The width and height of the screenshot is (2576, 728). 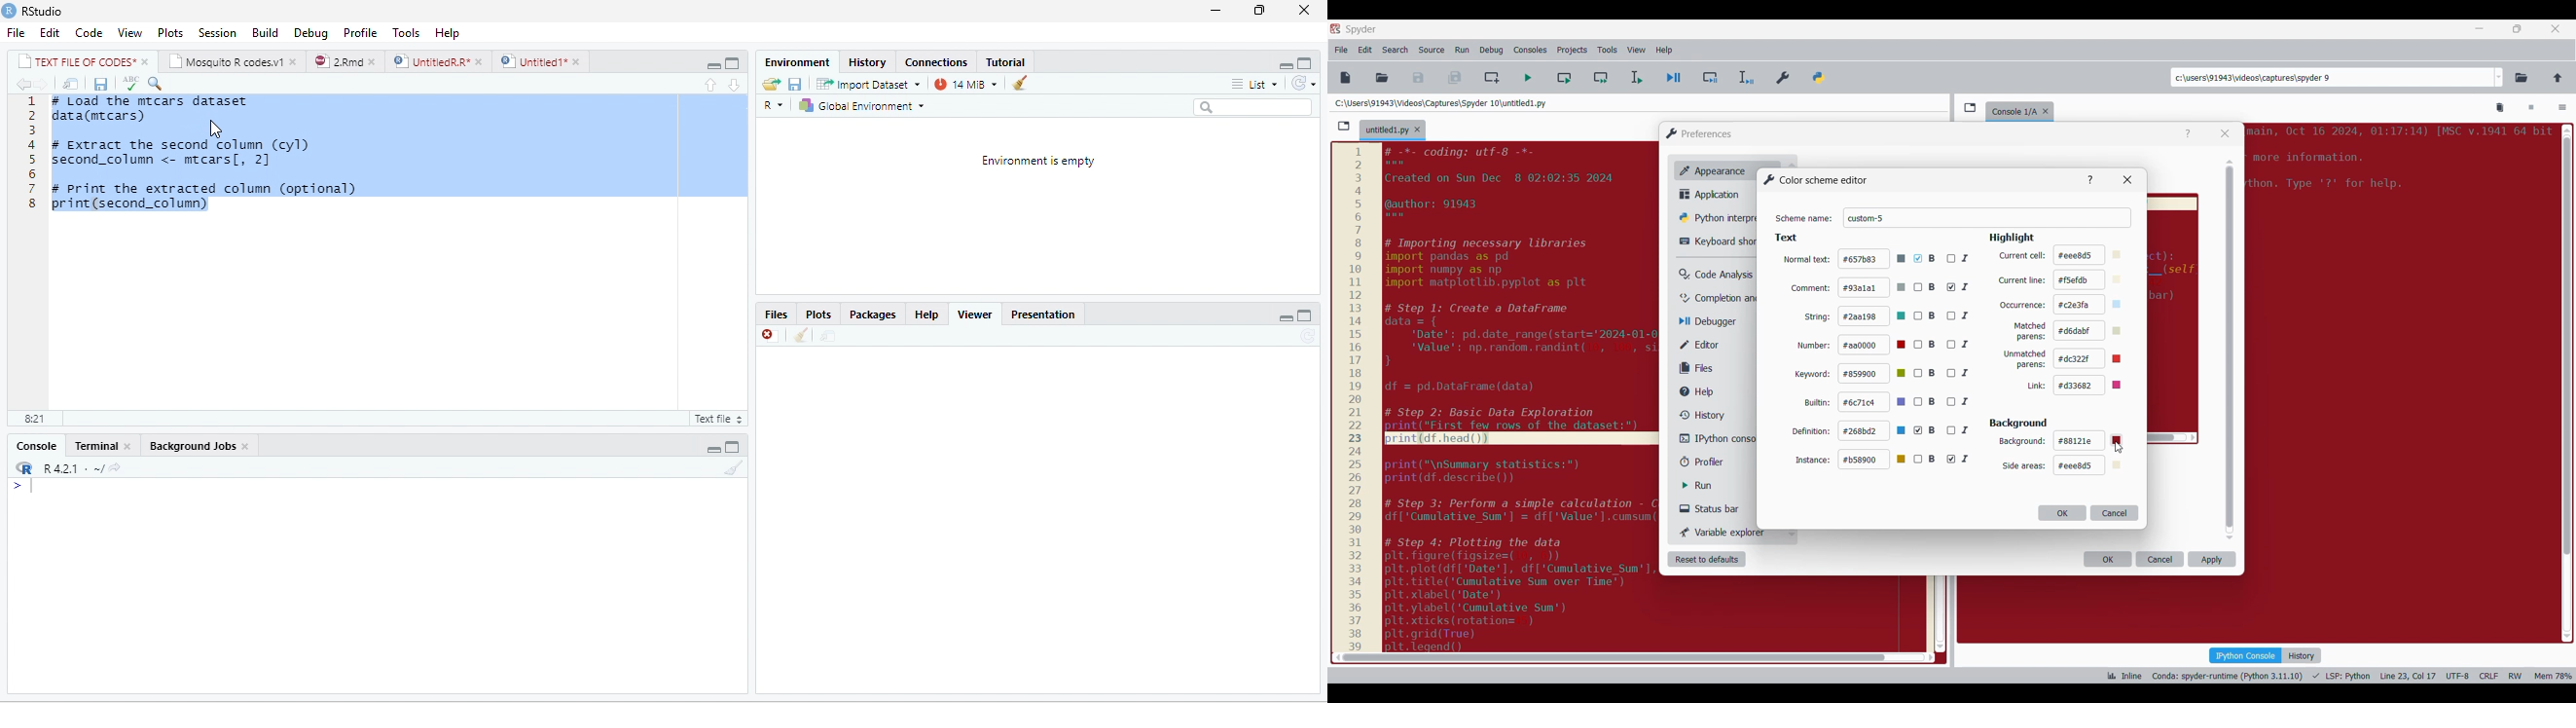 I want to click on , so click(x=2130, y=180).